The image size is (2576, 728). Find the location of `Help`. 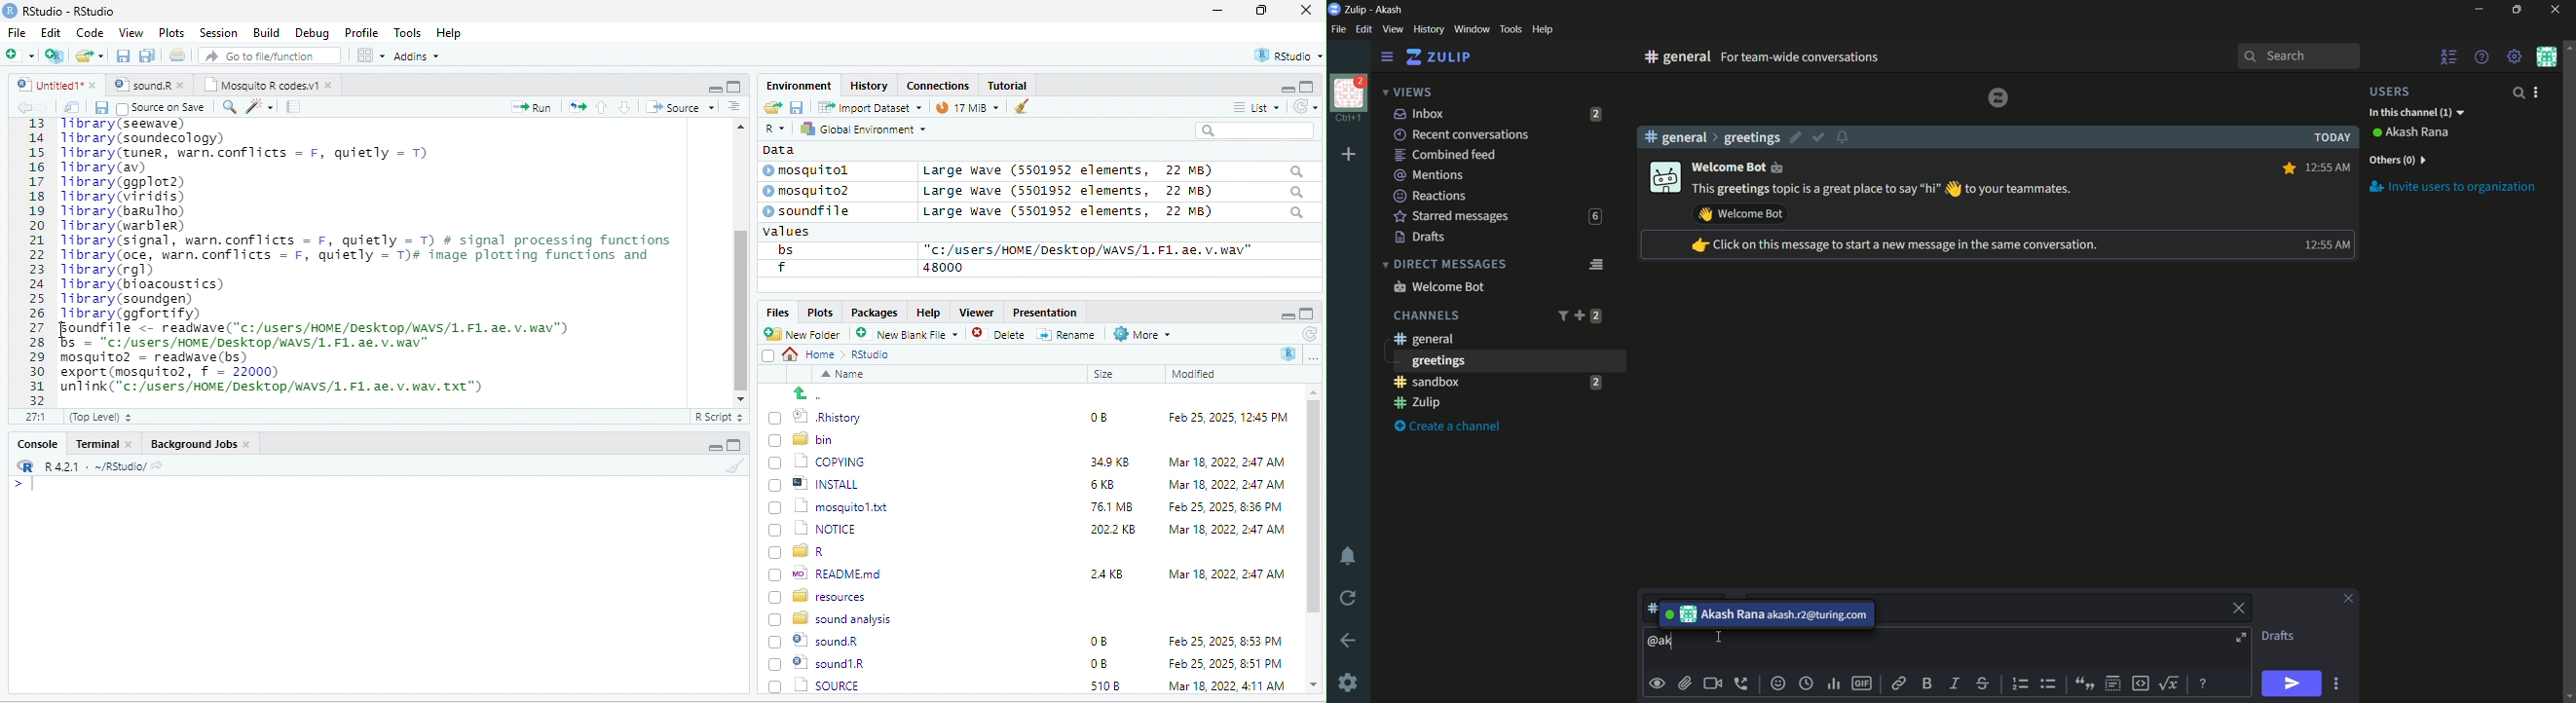

Help is located at coordinates (450, 34).